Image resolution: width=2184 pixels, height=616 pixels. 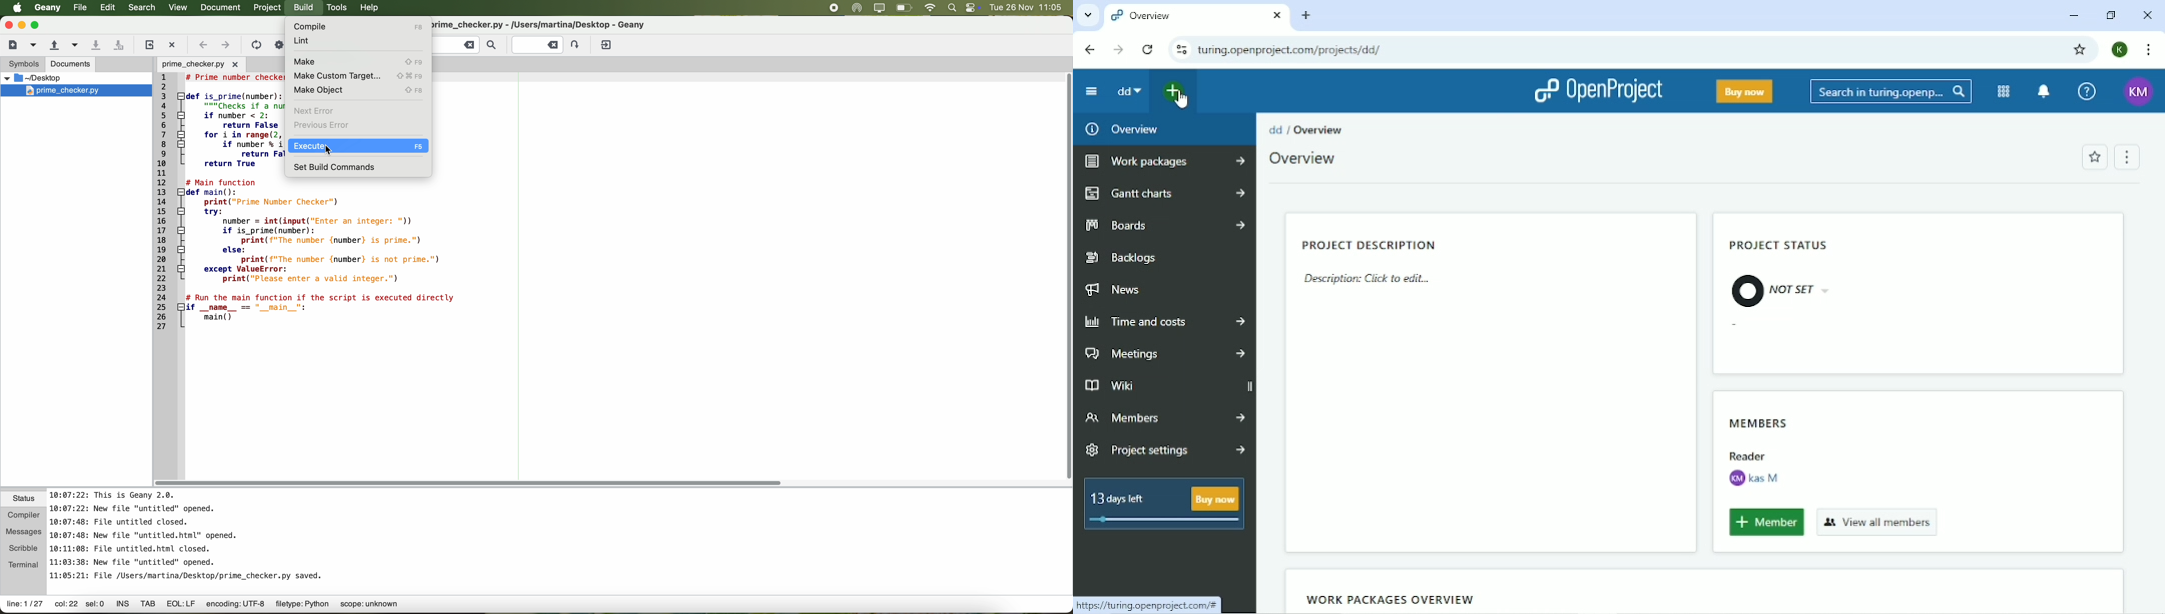 I want to click on Project Description, so click(x=1369, y=247).